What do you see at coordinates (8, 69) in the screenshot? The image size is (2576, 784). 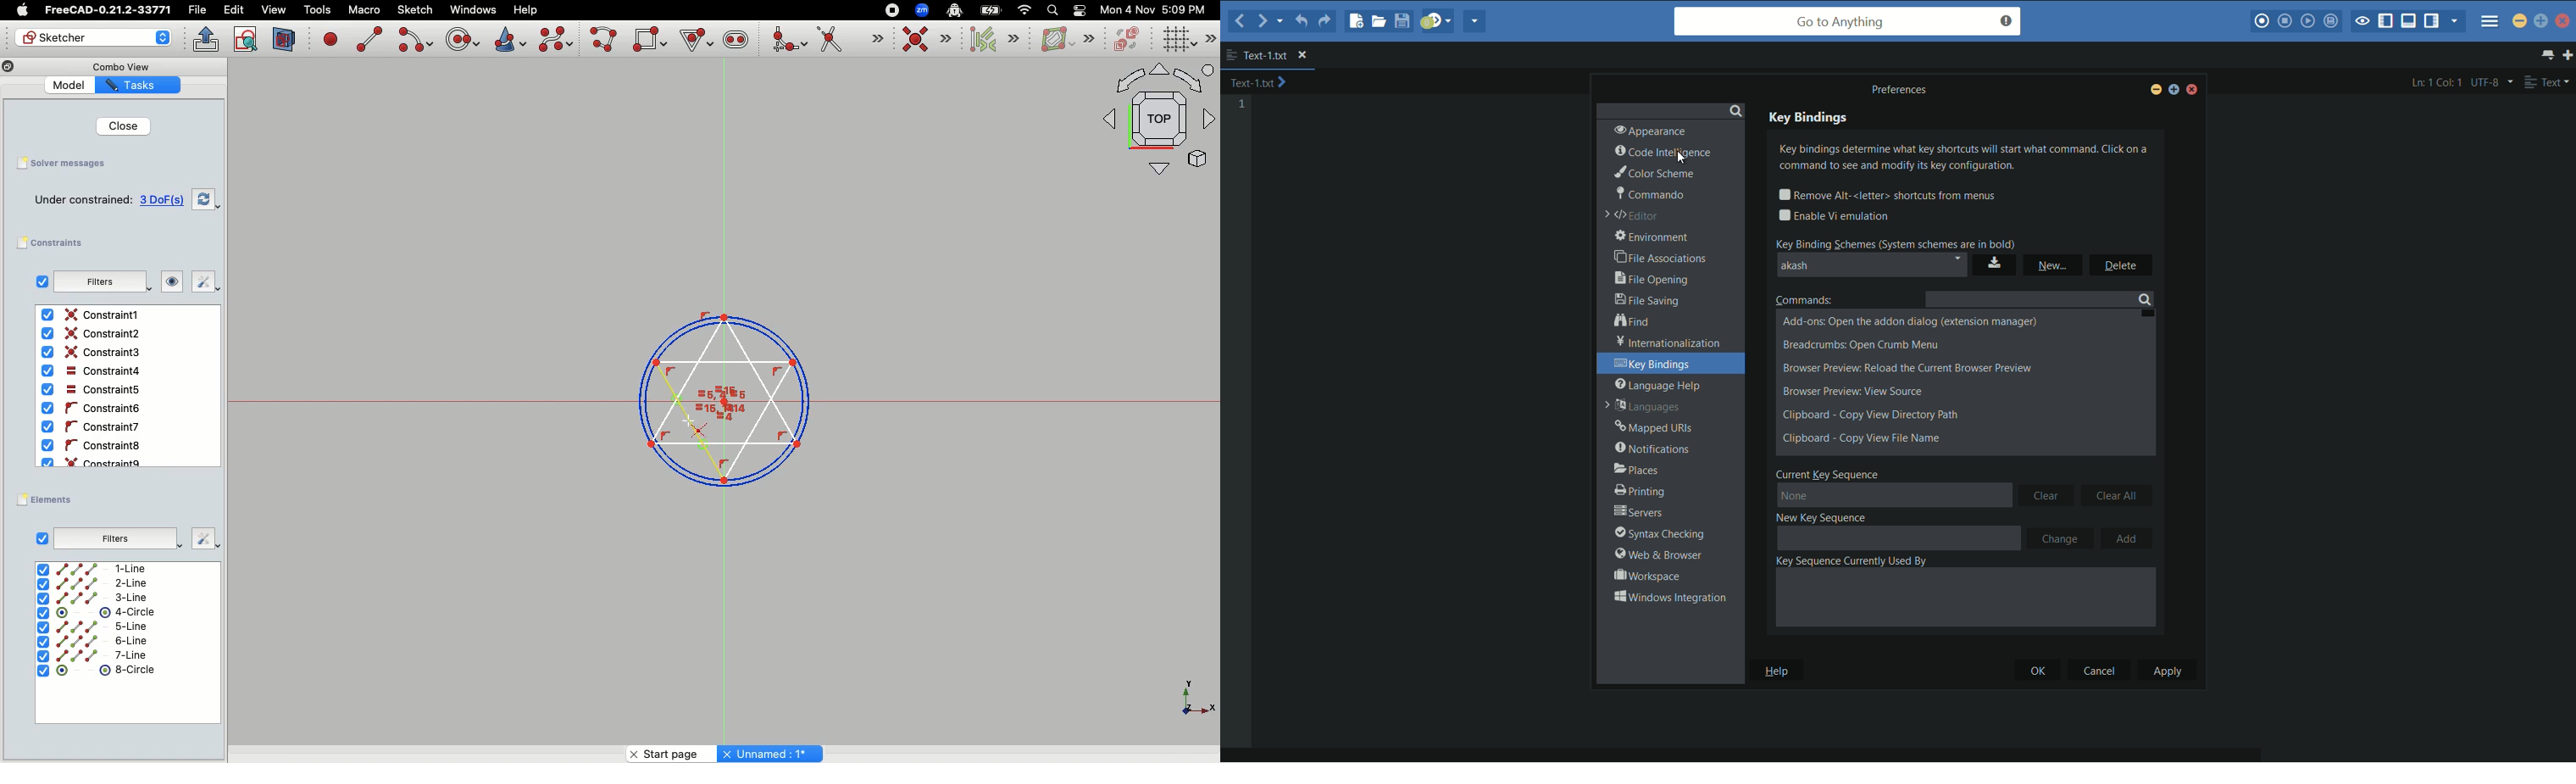 I see `Copy` at bounding box center [8, 69].